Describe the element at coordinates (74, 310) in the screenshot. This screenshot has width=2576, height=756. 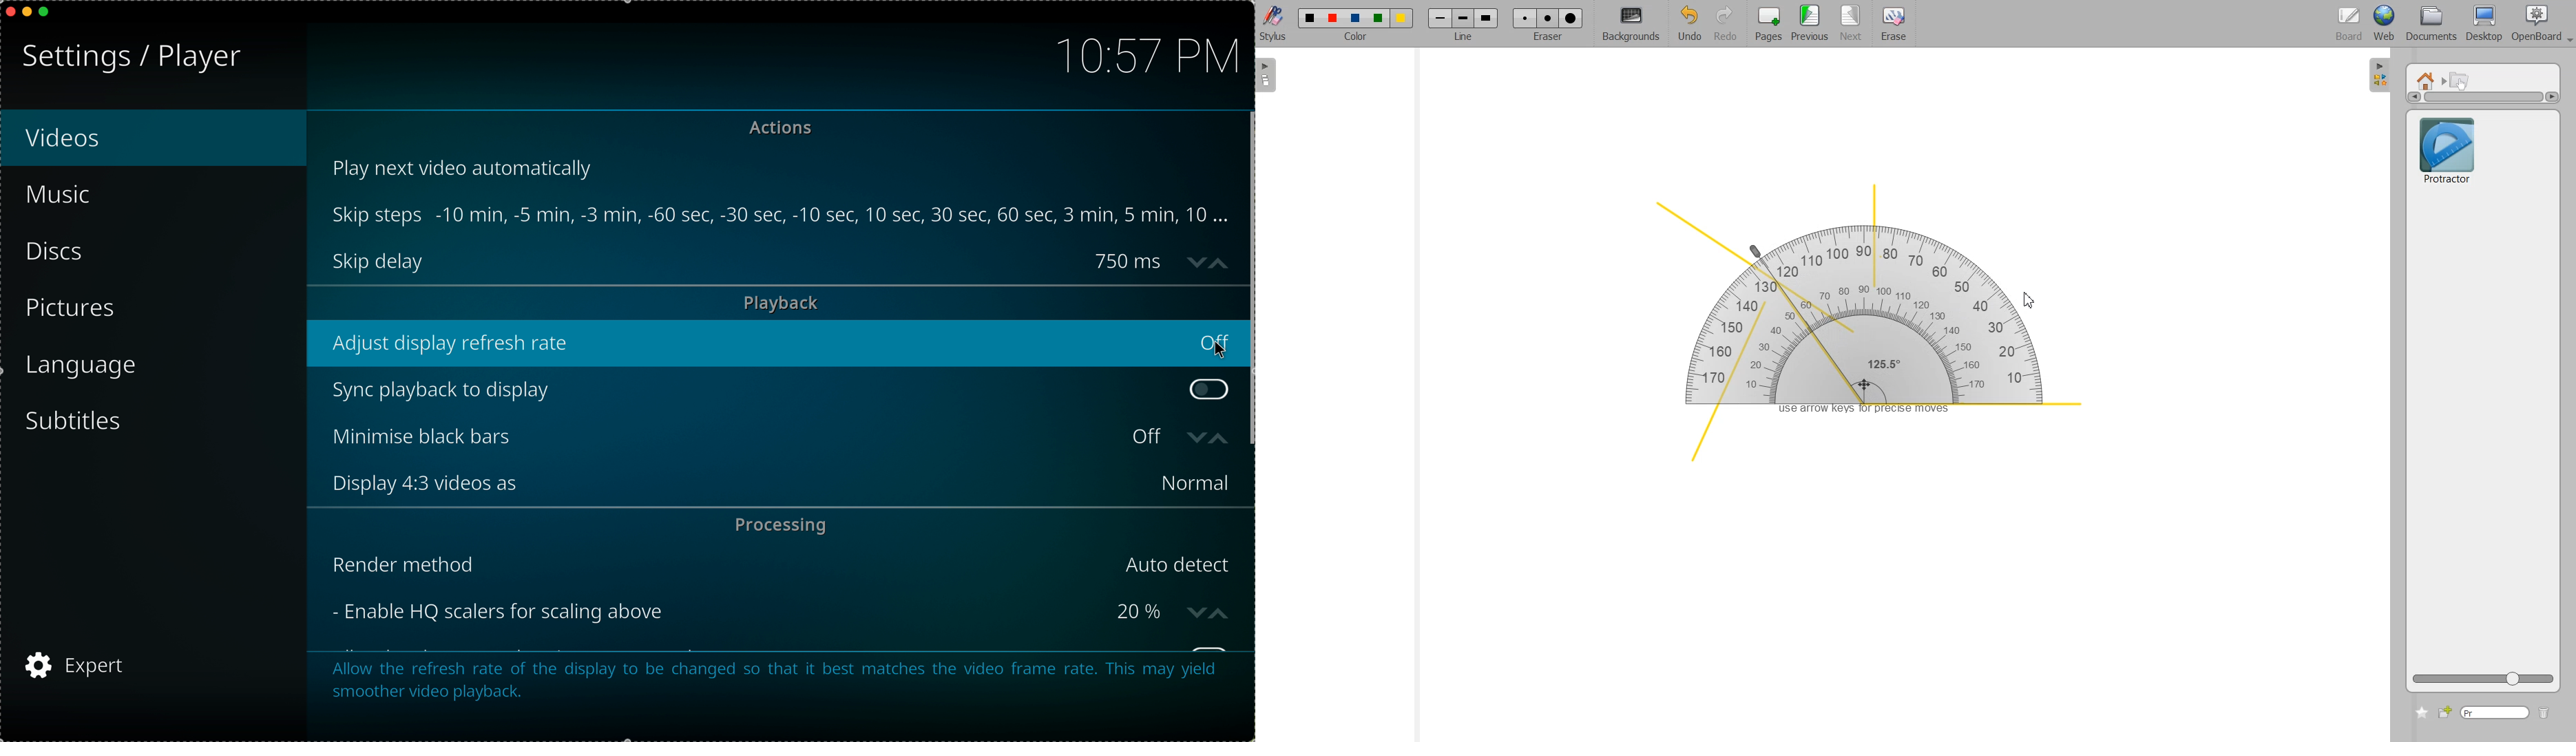
I see `pictures` at that location.